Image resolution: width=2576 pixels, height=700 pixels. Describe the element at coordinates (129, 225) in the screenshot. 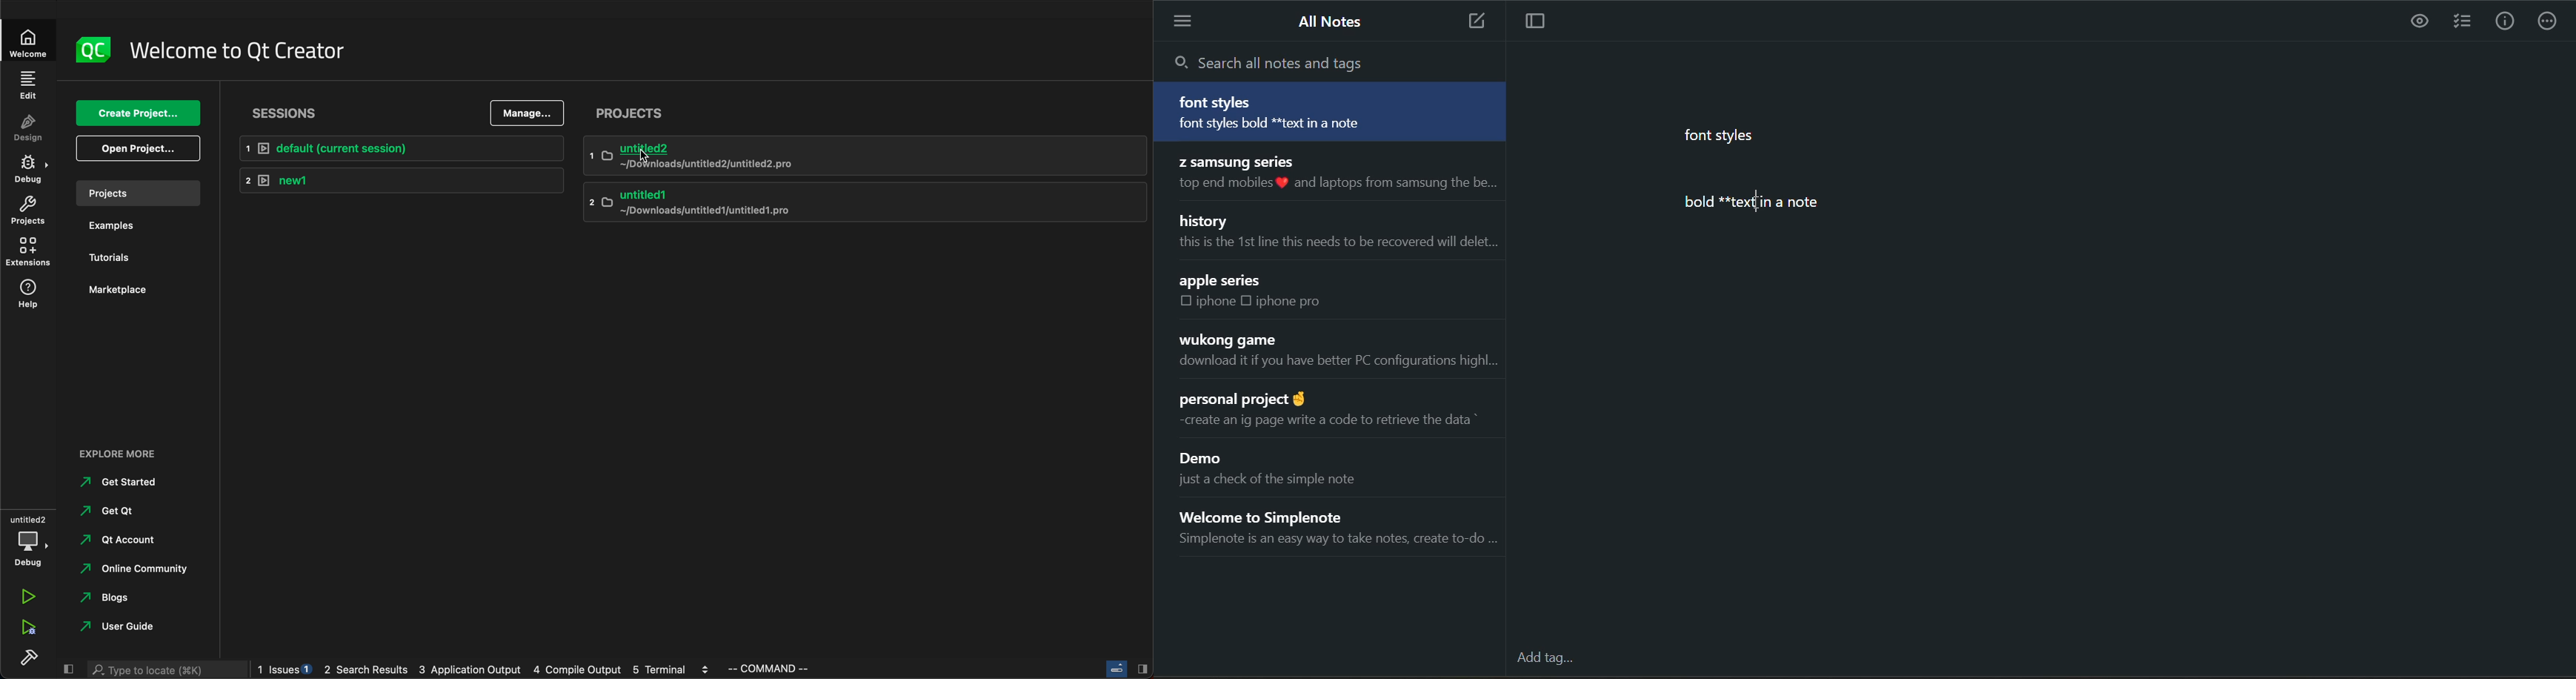

I see `examples` at that location.